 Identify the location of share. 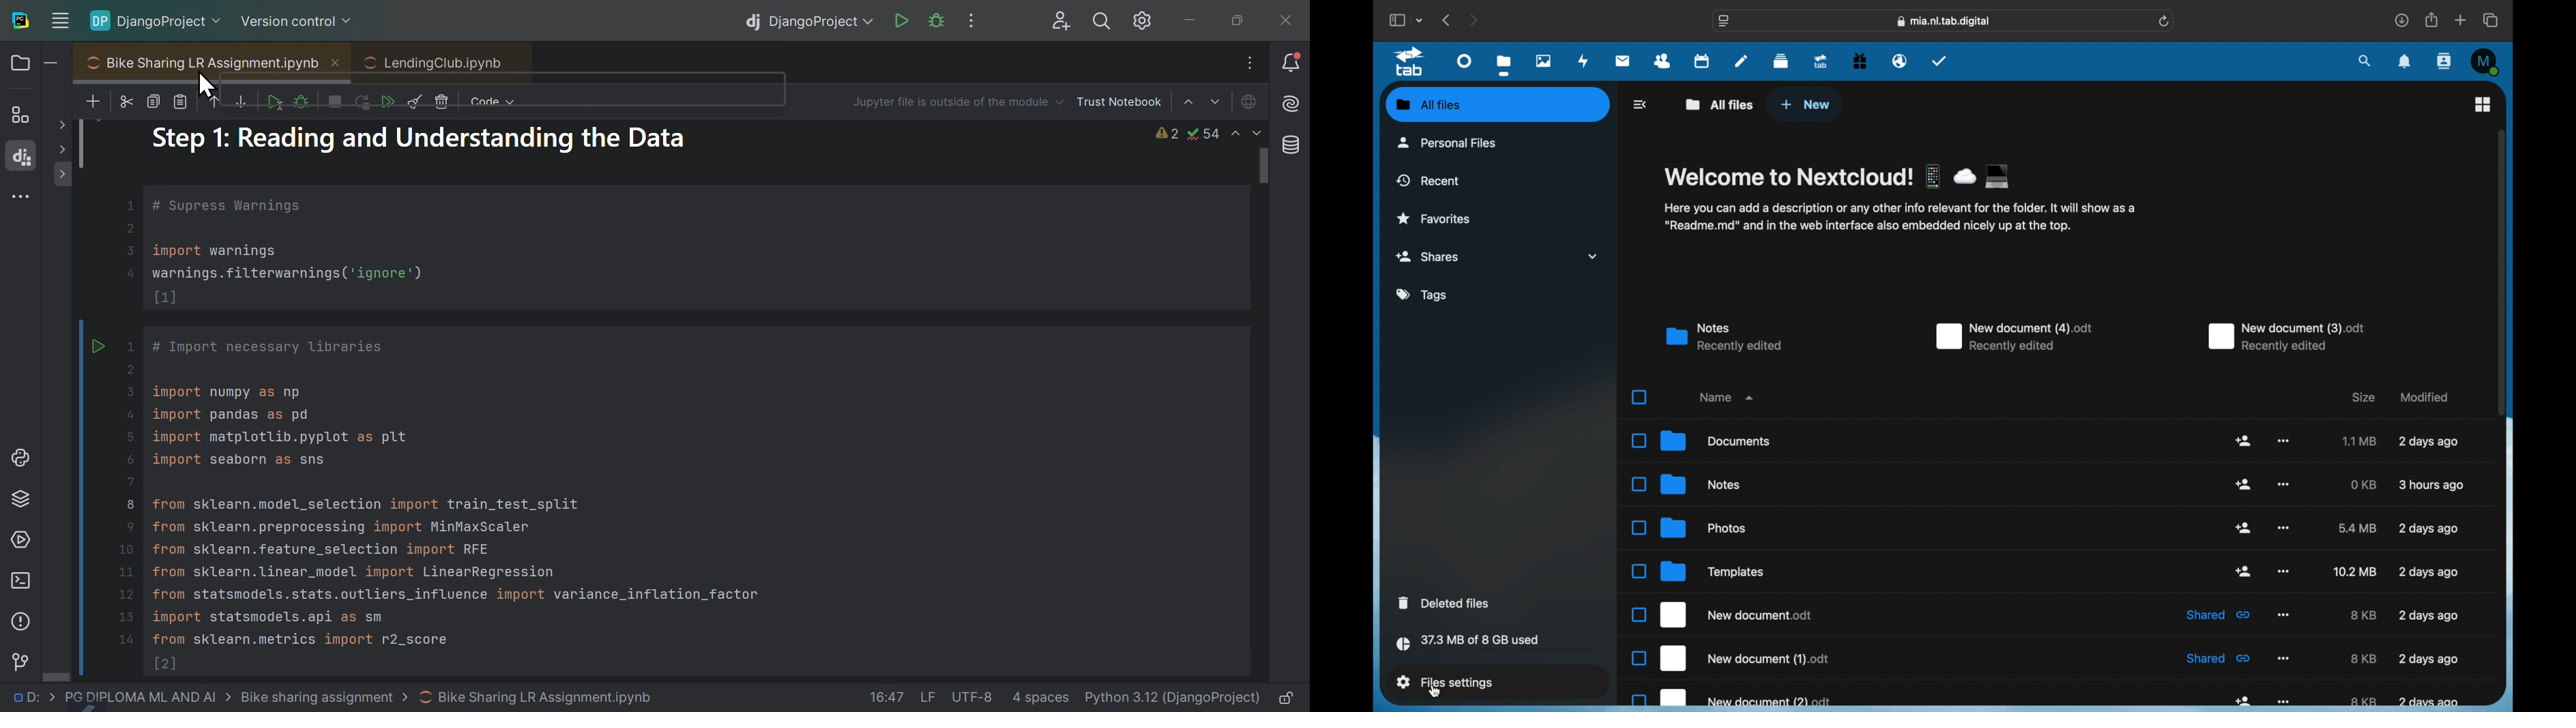
(2430, 20).